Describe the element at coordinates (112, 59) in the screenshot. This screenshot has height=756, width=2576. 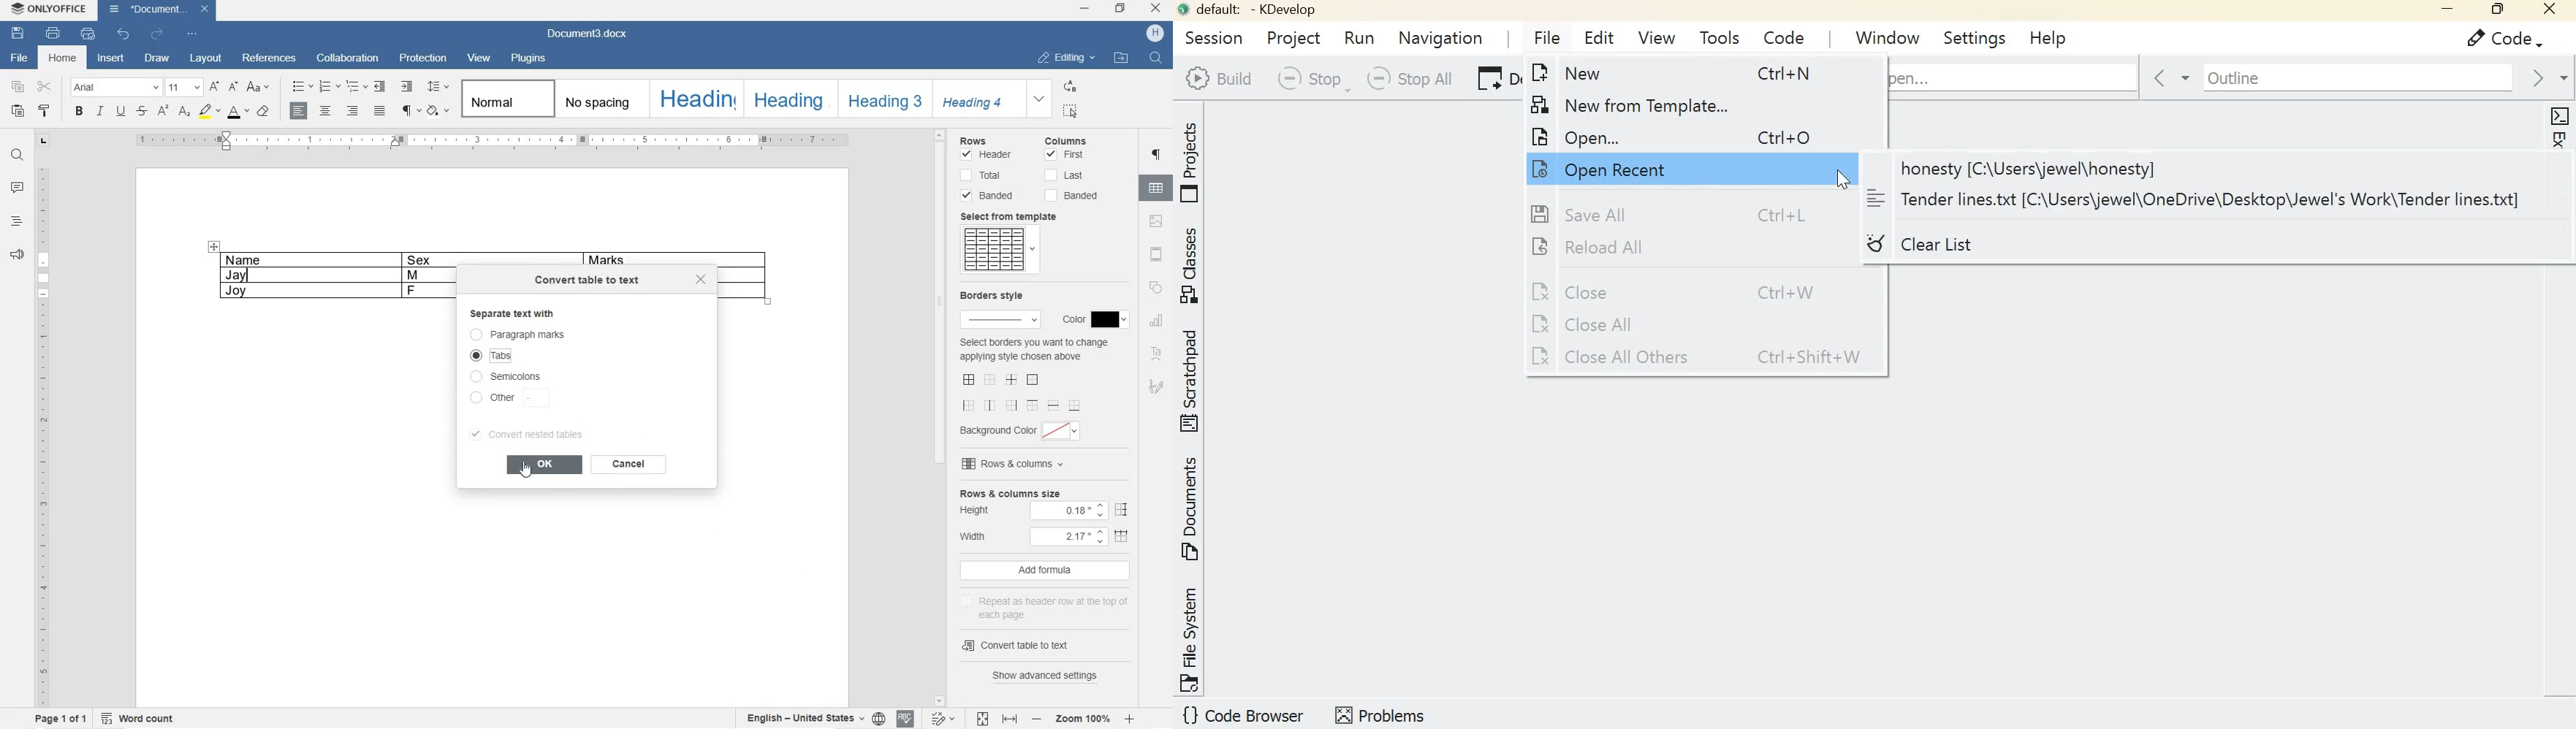
I see `INSERT` at that location.